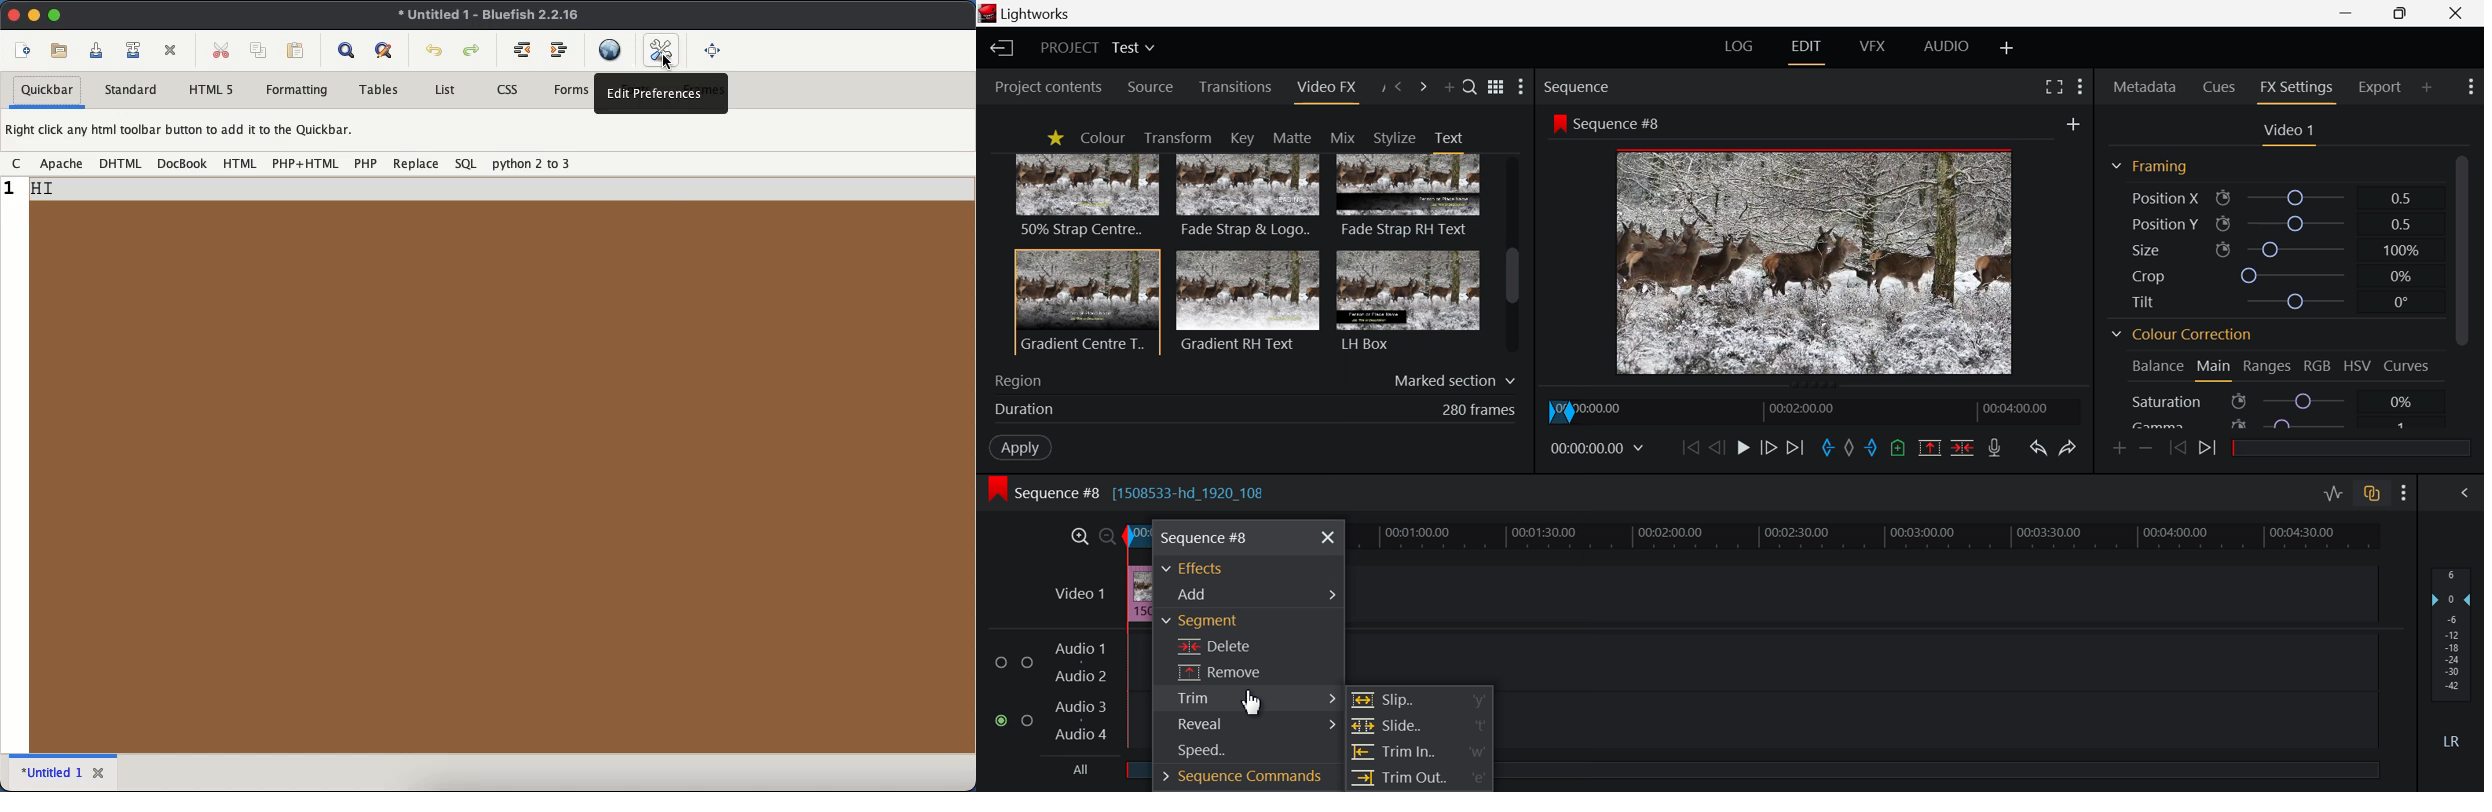  I want to click on Close Menu, so click(1329, 538).